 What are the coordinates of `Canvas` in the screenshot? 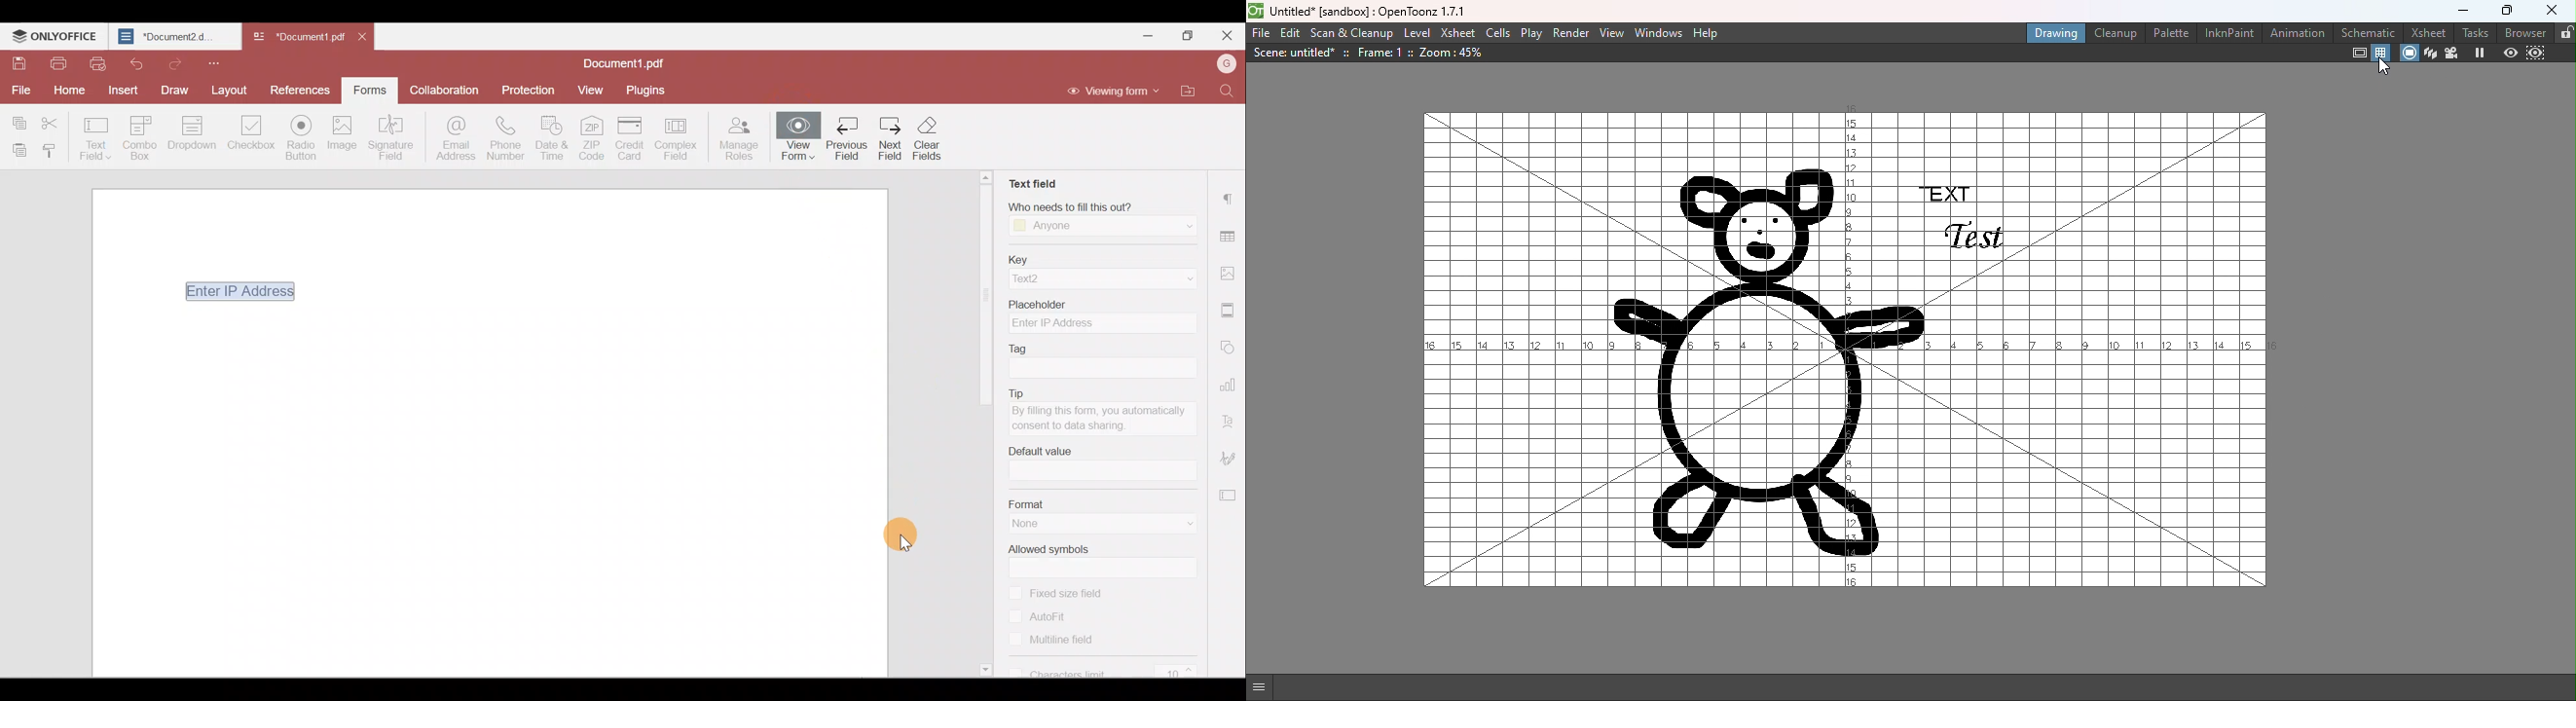 It's located at (1848, 353).